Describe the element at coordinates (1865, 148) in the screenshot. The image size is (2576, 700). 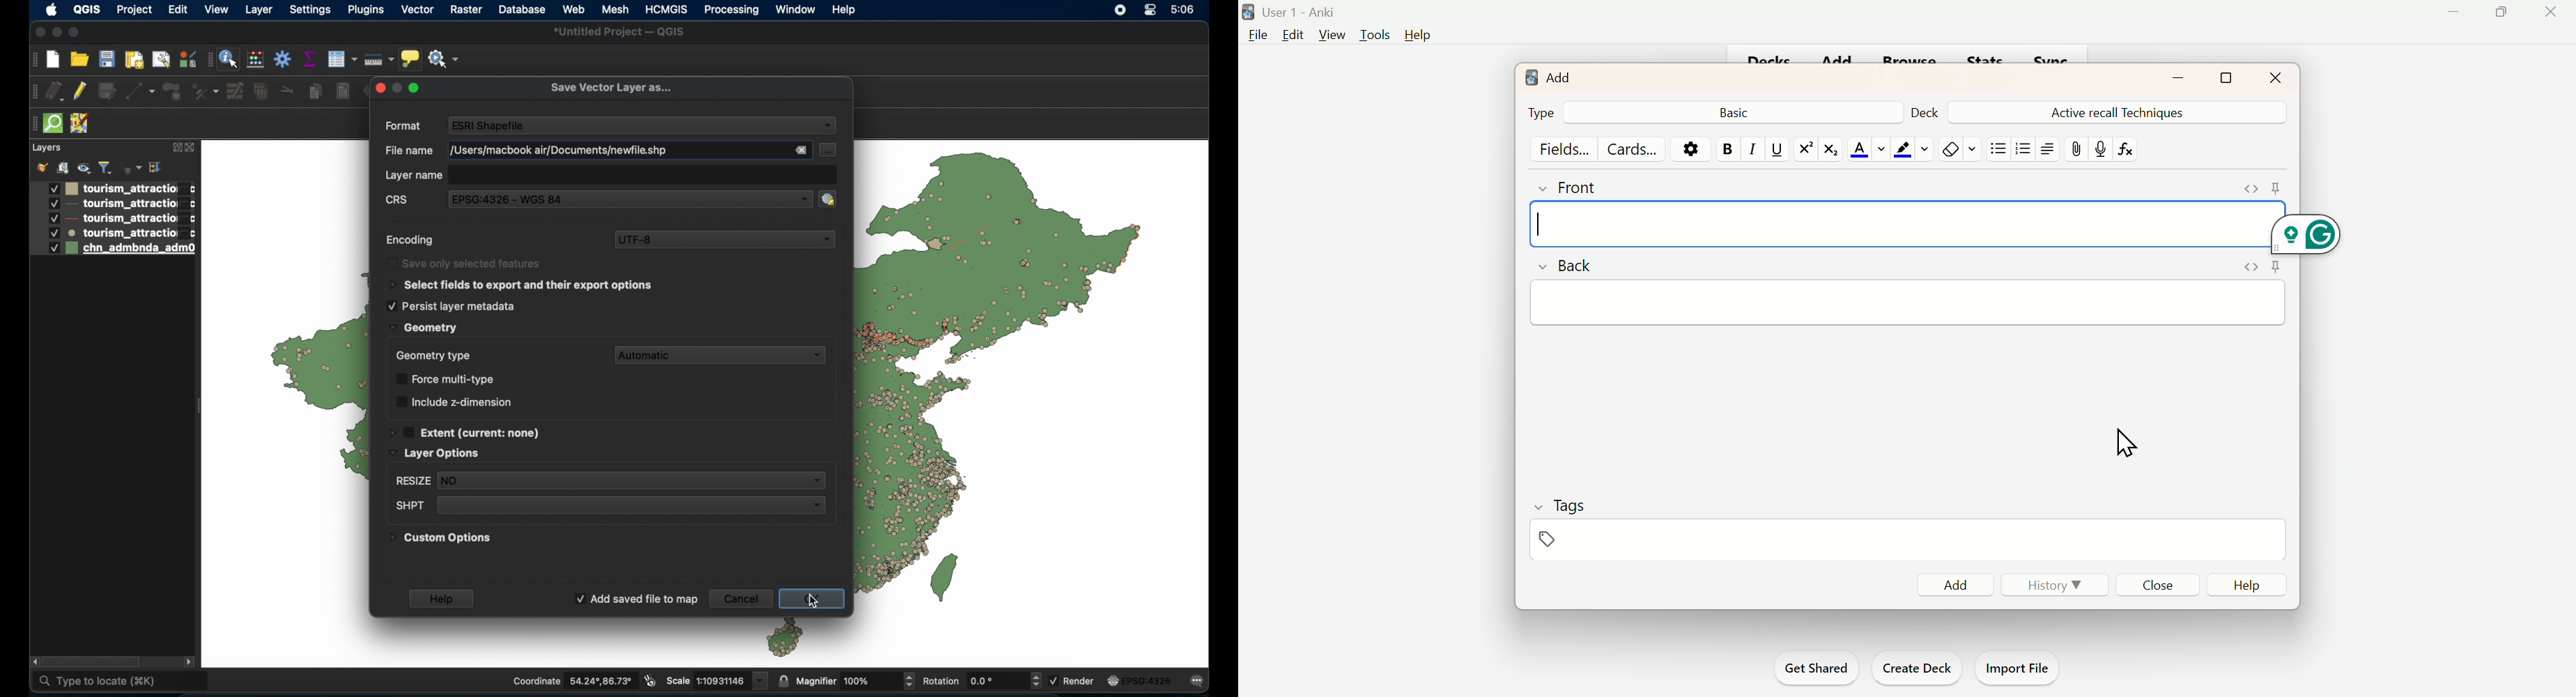
I see `Text Color` at that location.